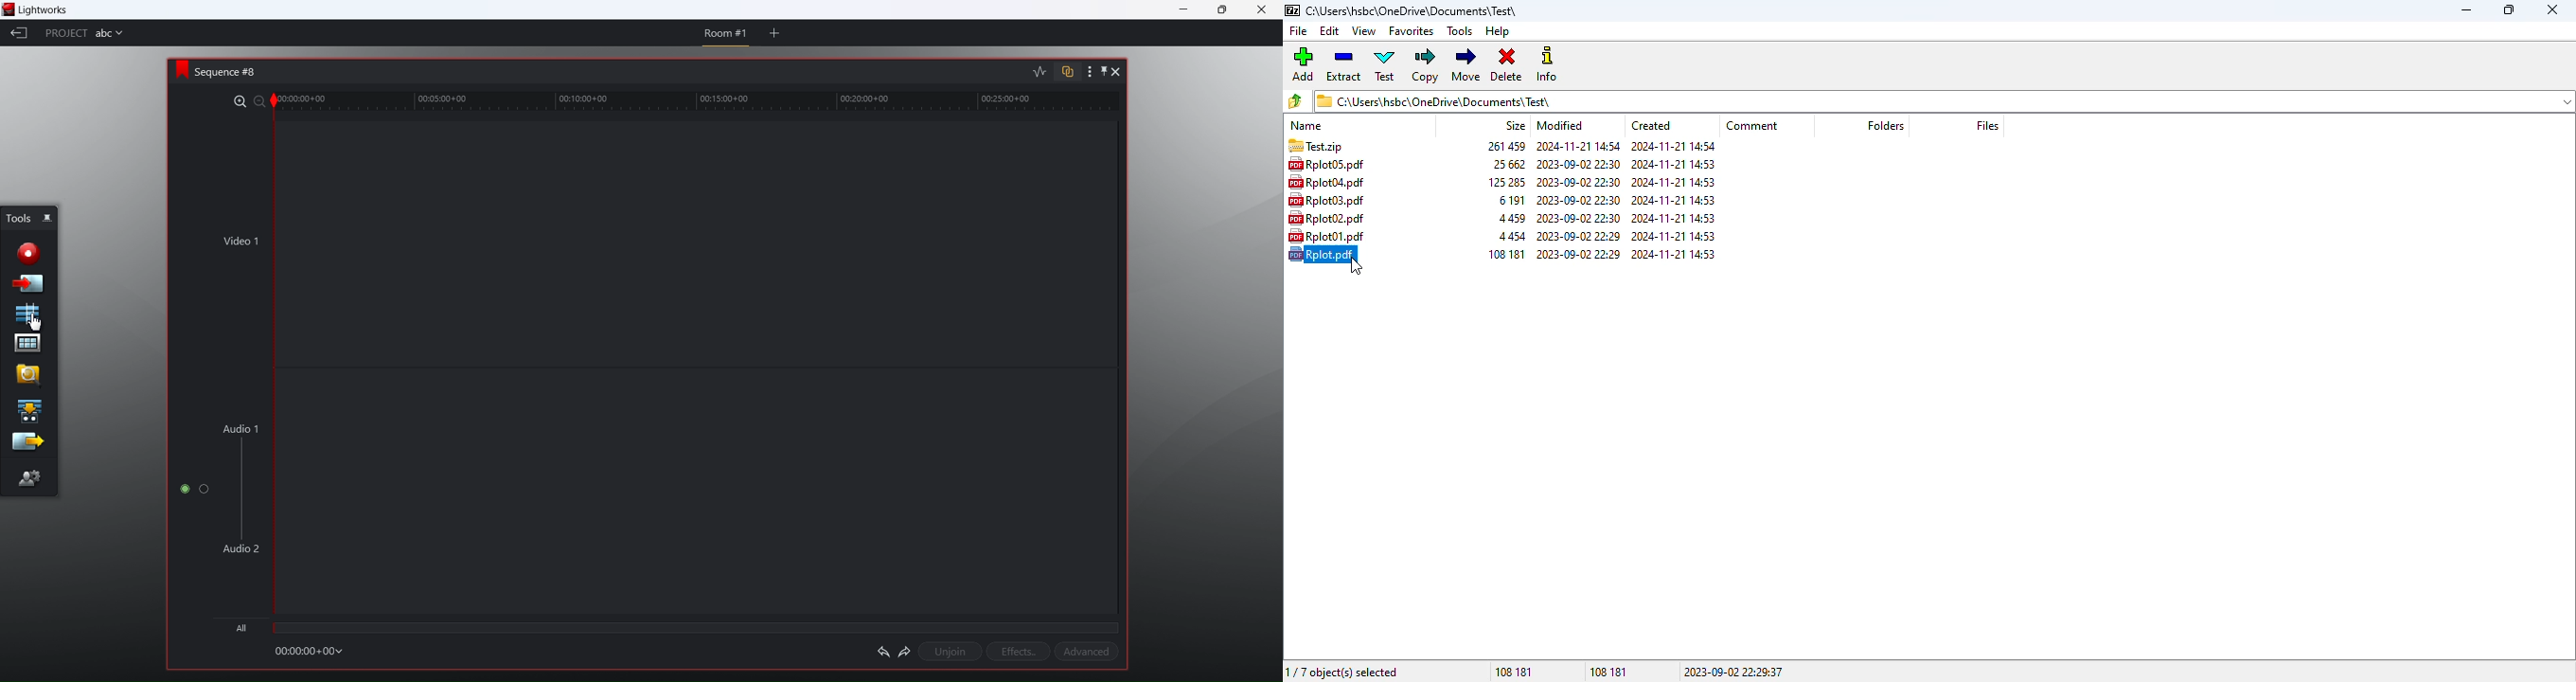 This screenshot has height=700, width=2576. What do you see at coordinates (1574, 184) in the screenshot?
I see ` 2023-09-02 22:30` at bounding box center [1574, 184].